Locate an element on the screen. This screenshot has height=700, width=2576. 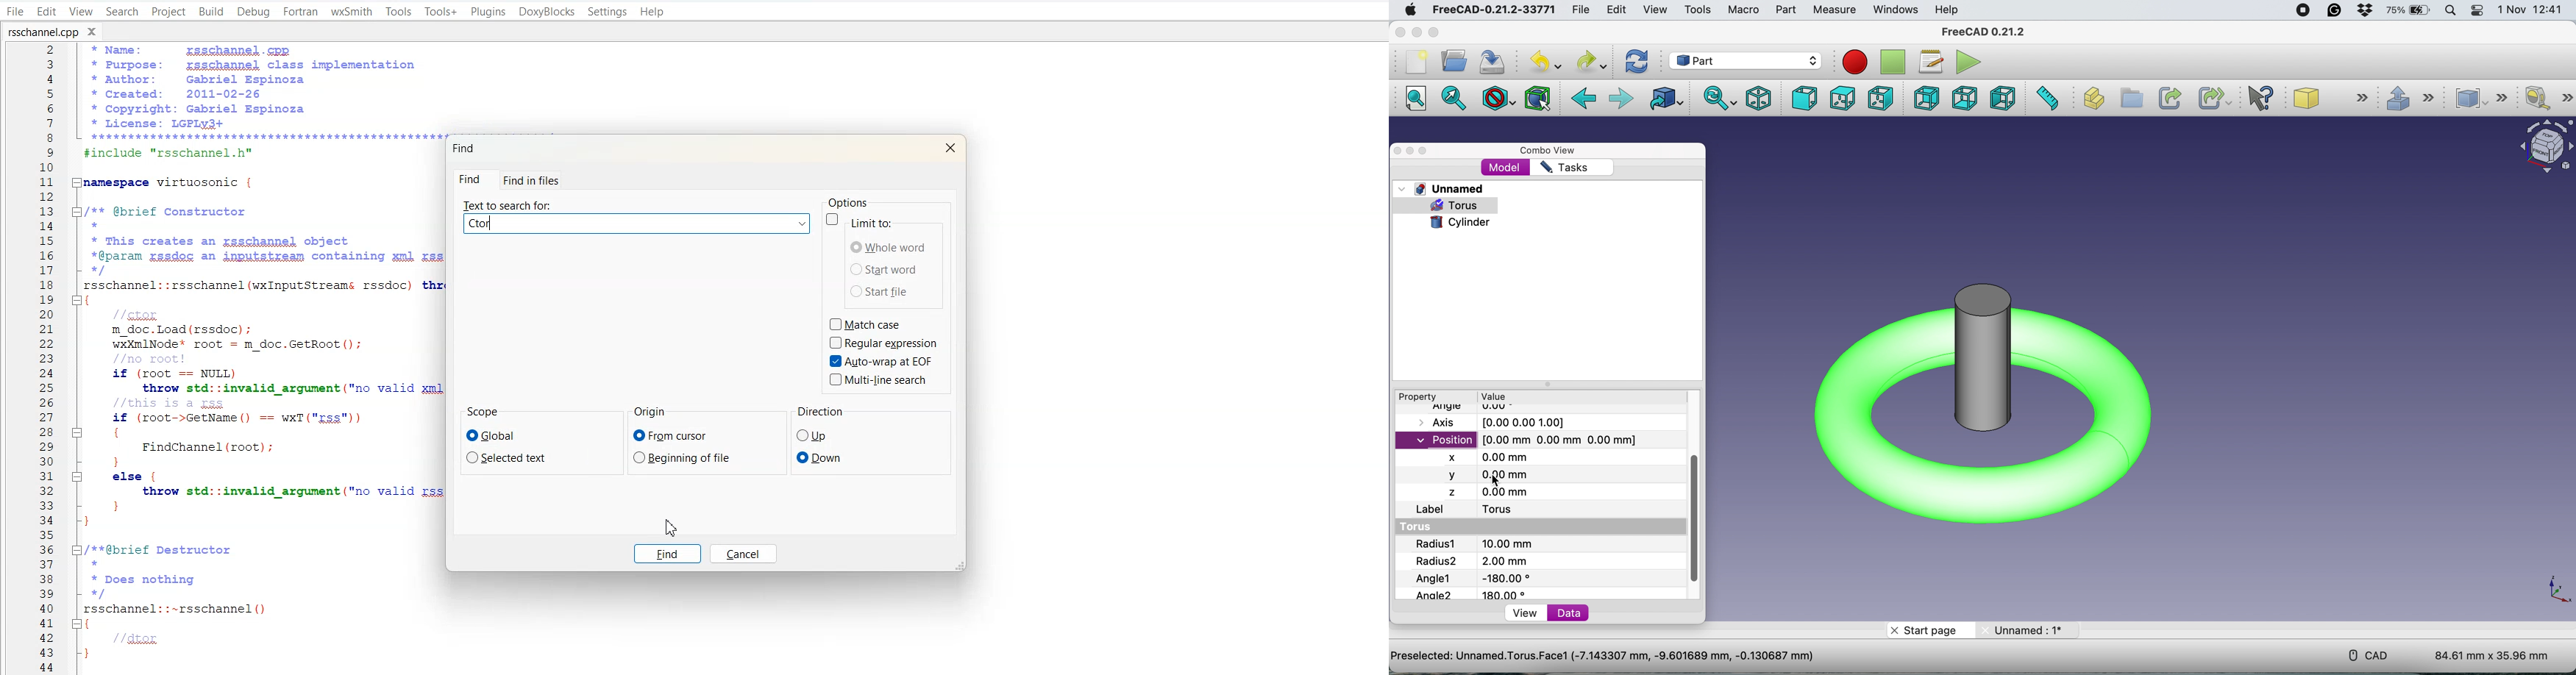
open is located at coordinates (1452, 61).